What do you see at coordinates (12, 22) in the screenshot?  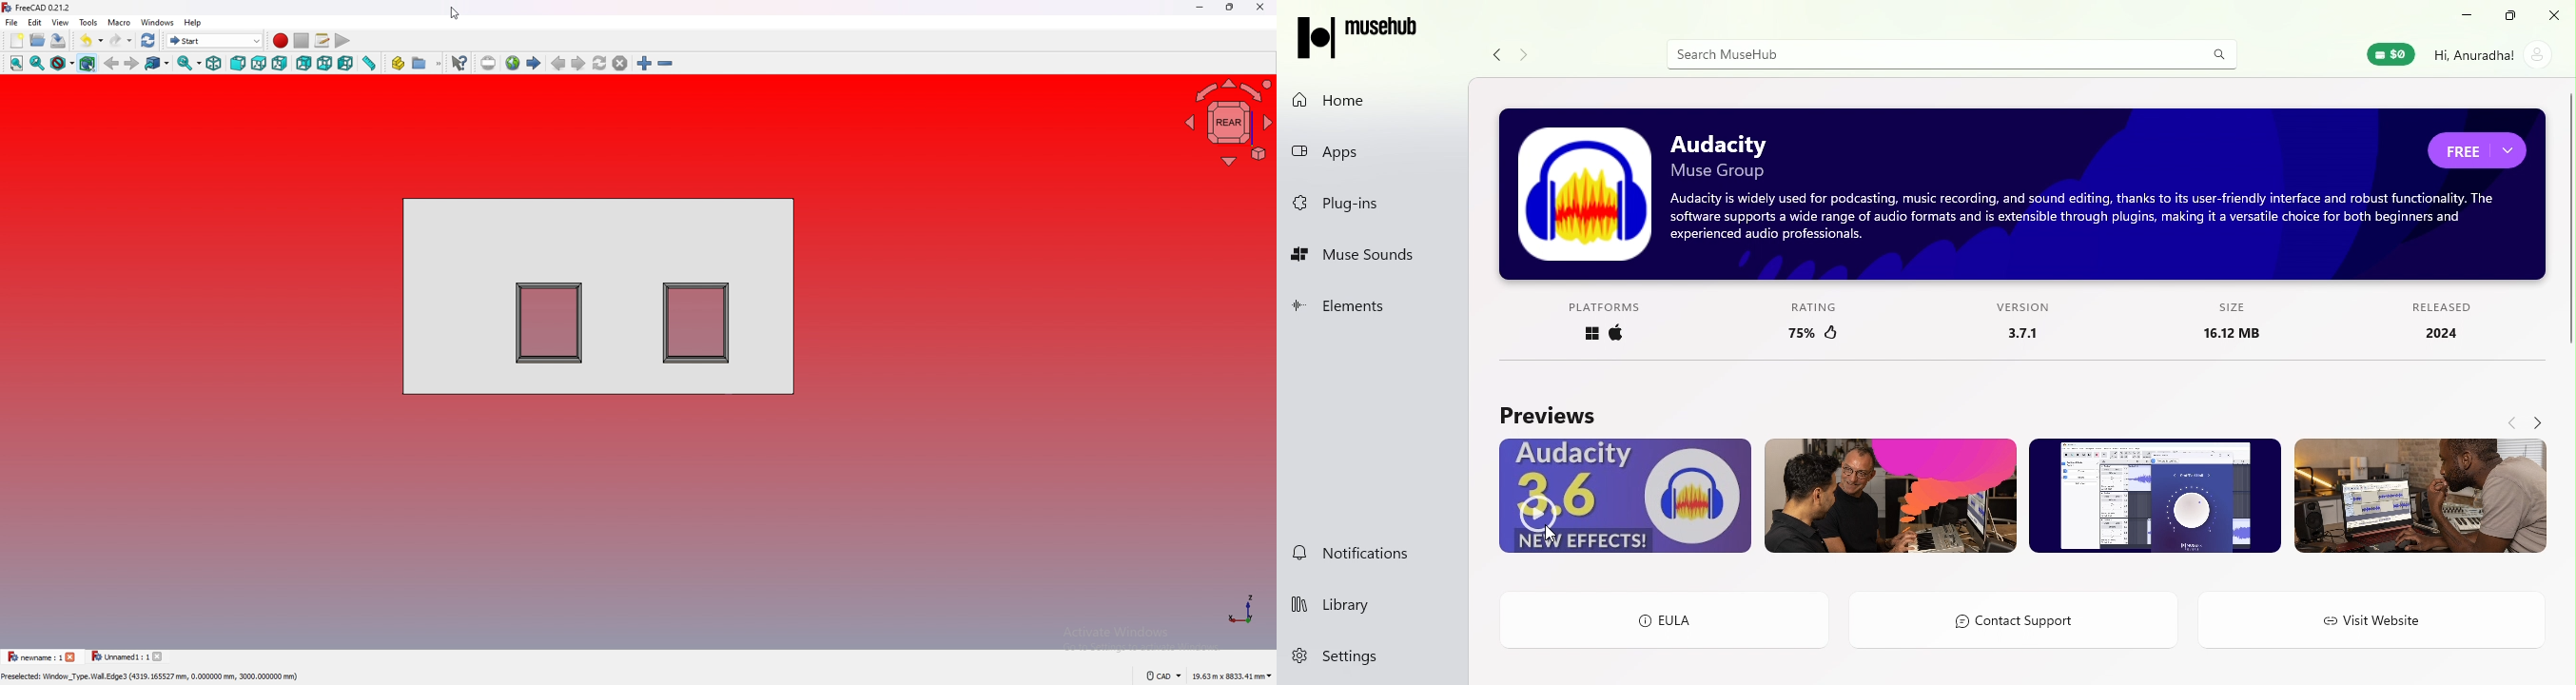 I see `file` at bounding box center [12, 22].